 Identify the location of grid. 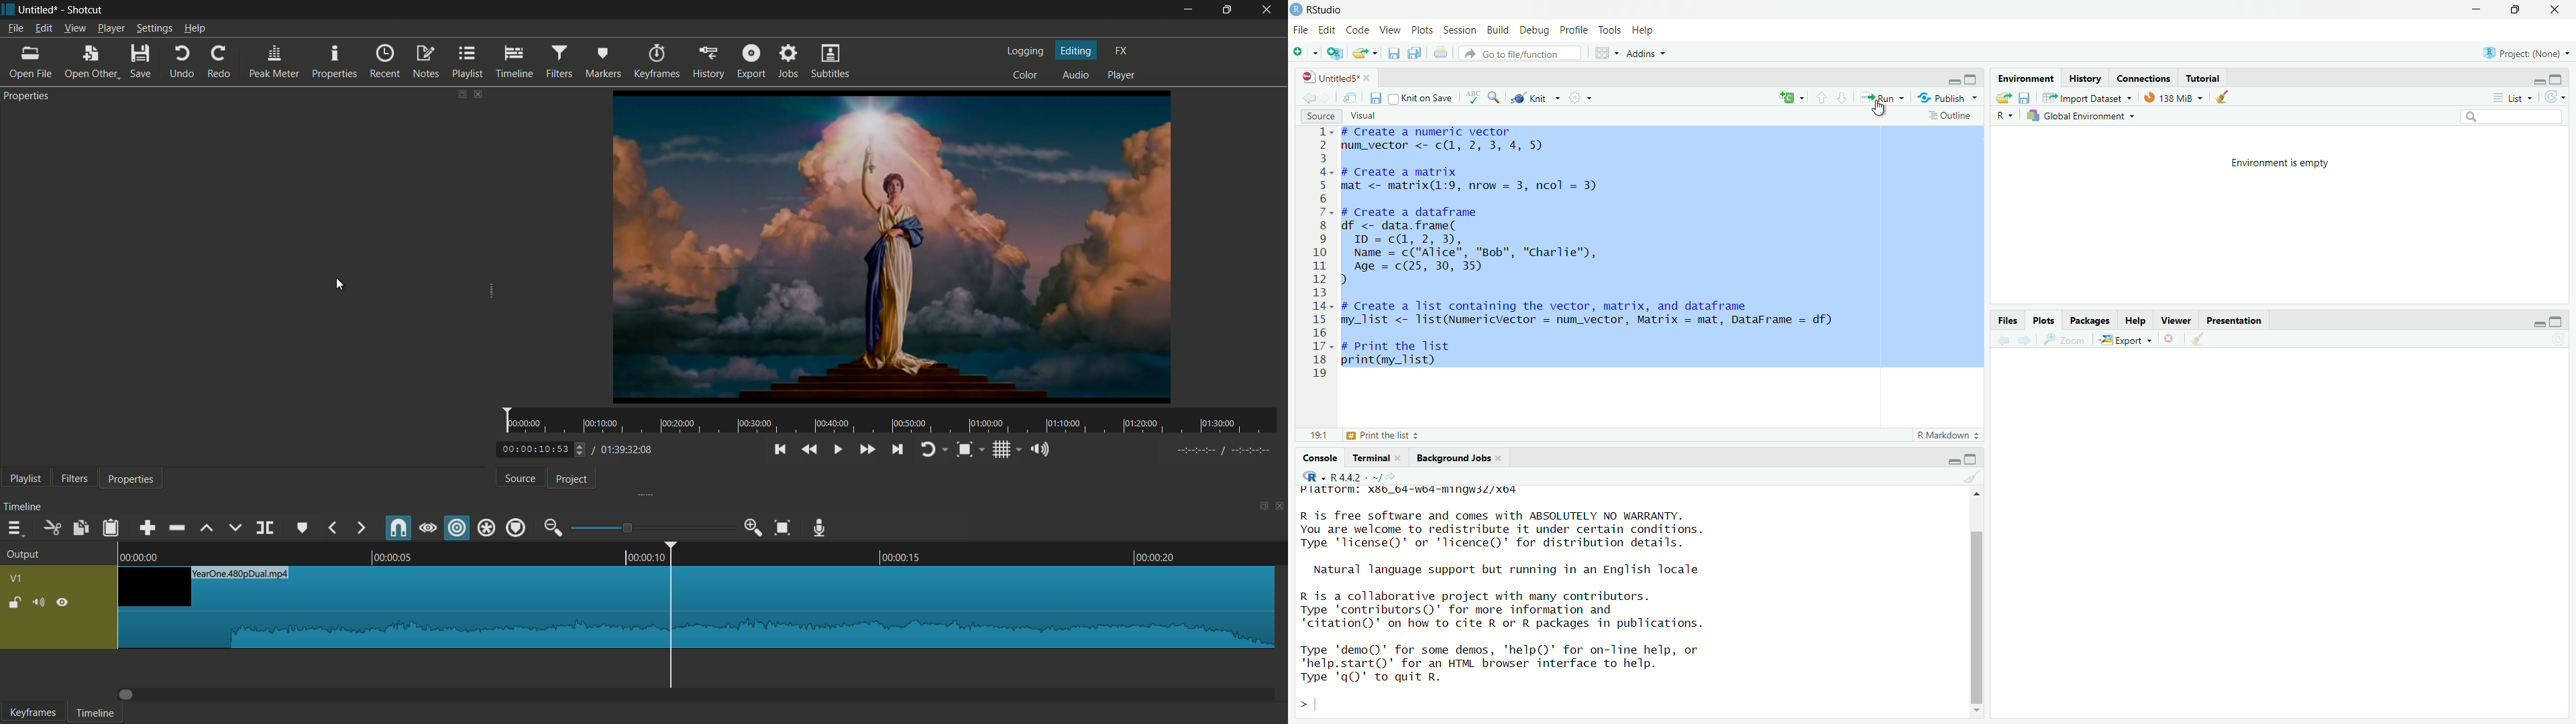
(1605, 53).